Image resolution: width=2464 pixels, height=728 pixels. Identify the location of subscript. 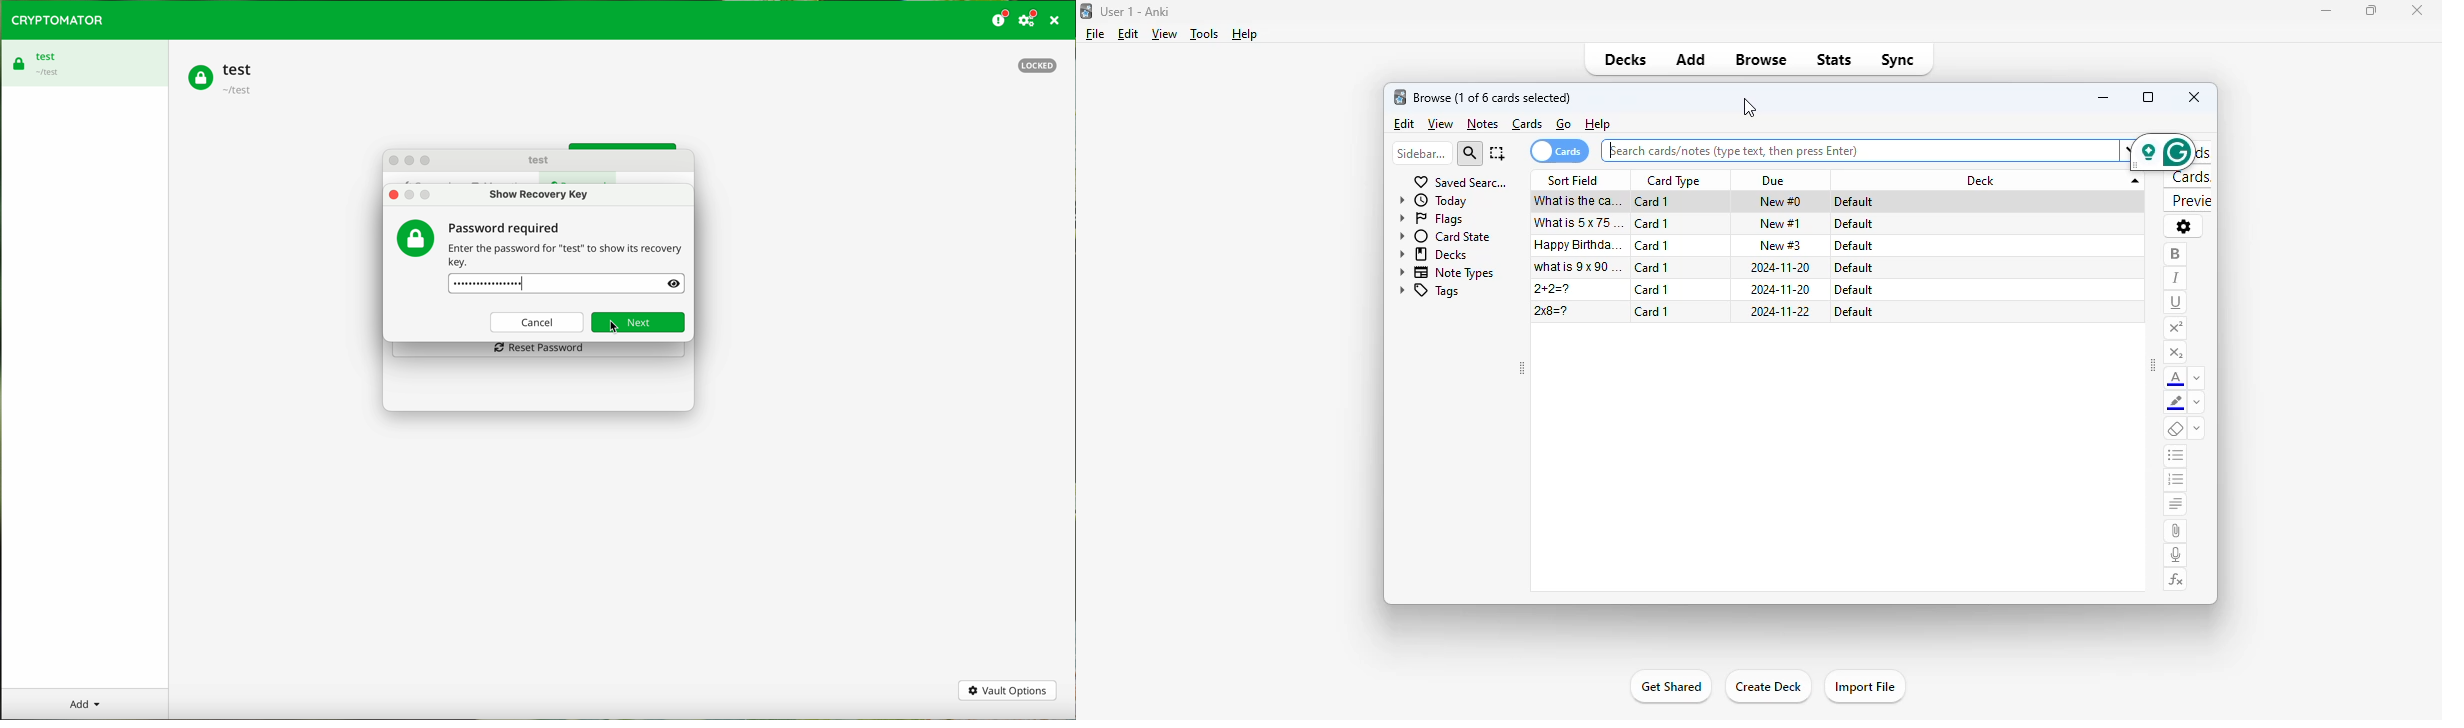
(2176, 352).